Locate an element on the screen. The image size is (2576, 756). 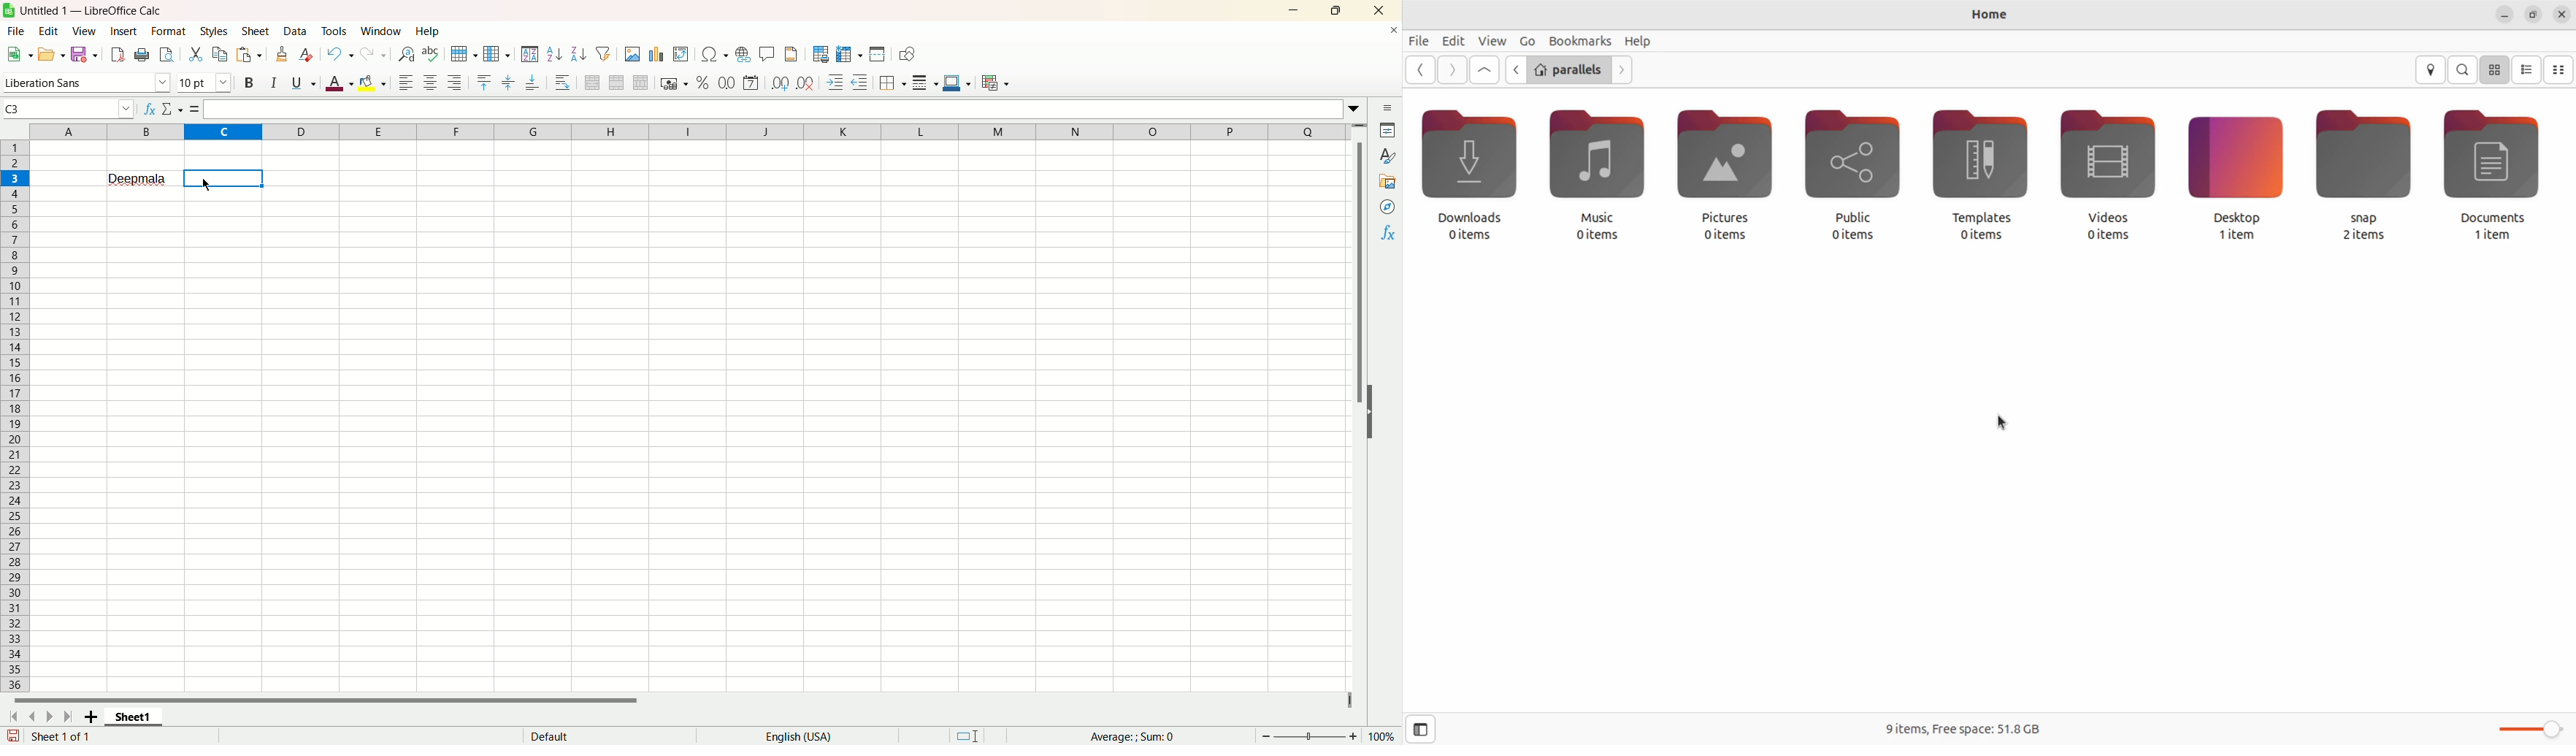
Borders is located at coordinates (892, 83).